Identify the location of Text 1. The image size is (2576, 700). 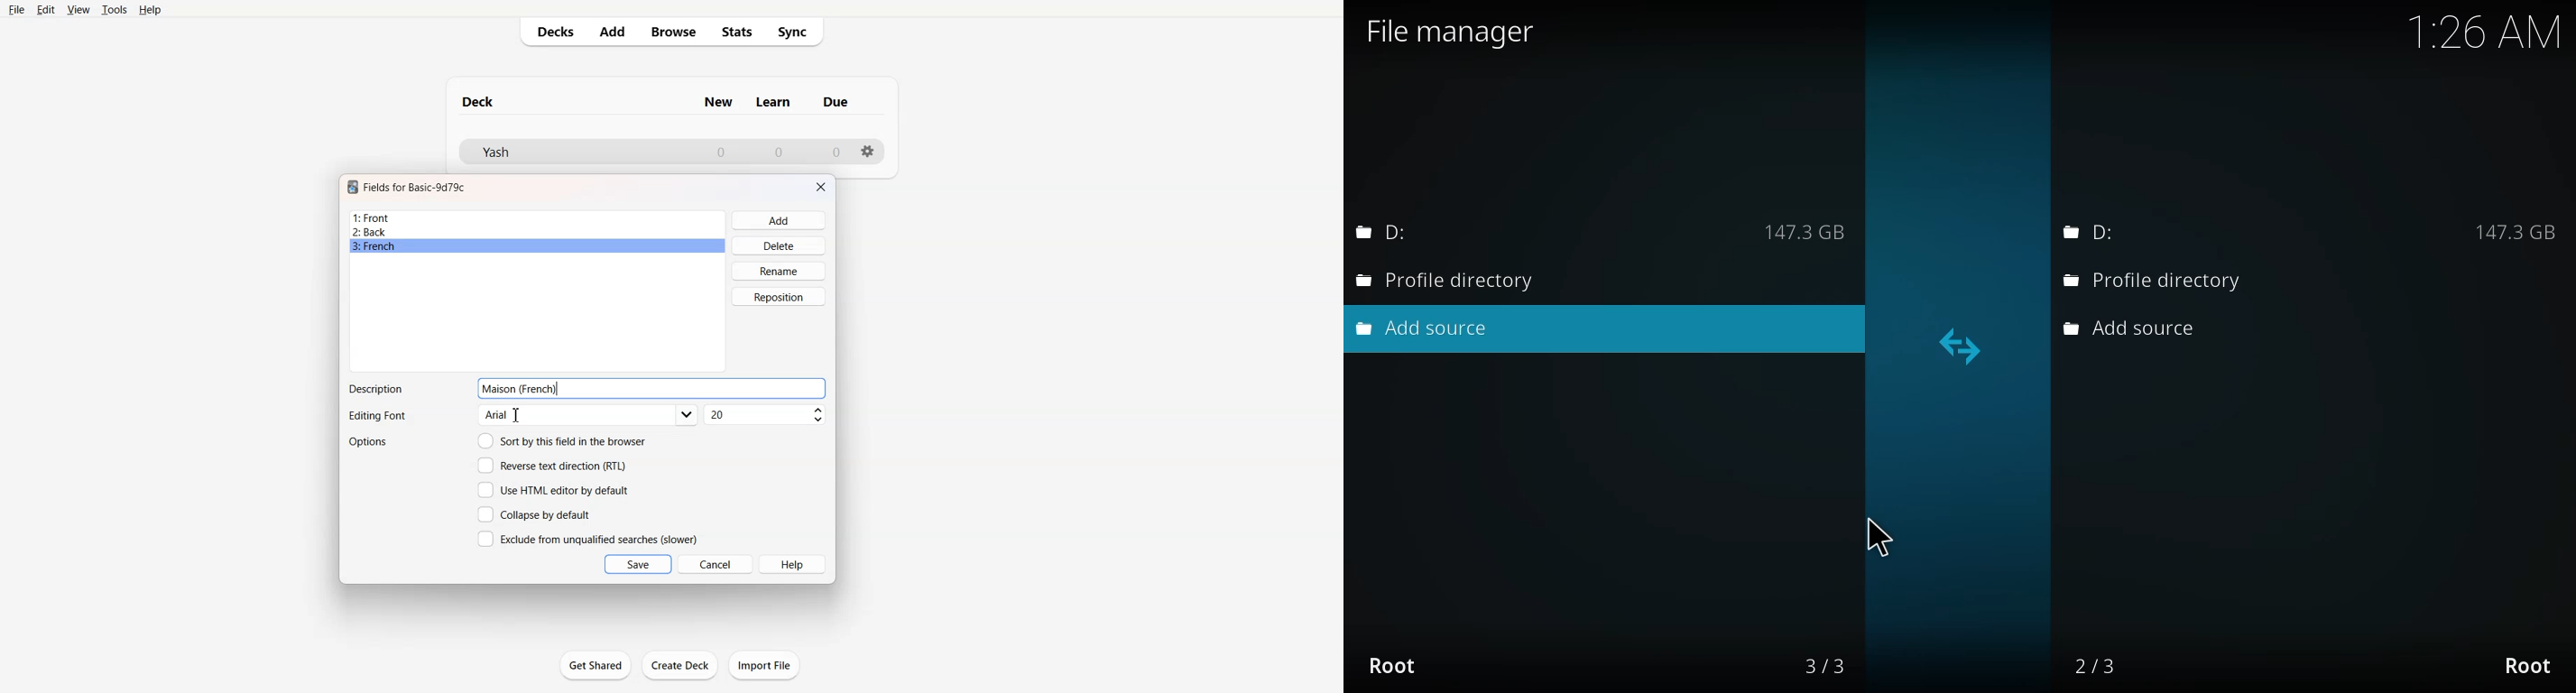
(415, 187).